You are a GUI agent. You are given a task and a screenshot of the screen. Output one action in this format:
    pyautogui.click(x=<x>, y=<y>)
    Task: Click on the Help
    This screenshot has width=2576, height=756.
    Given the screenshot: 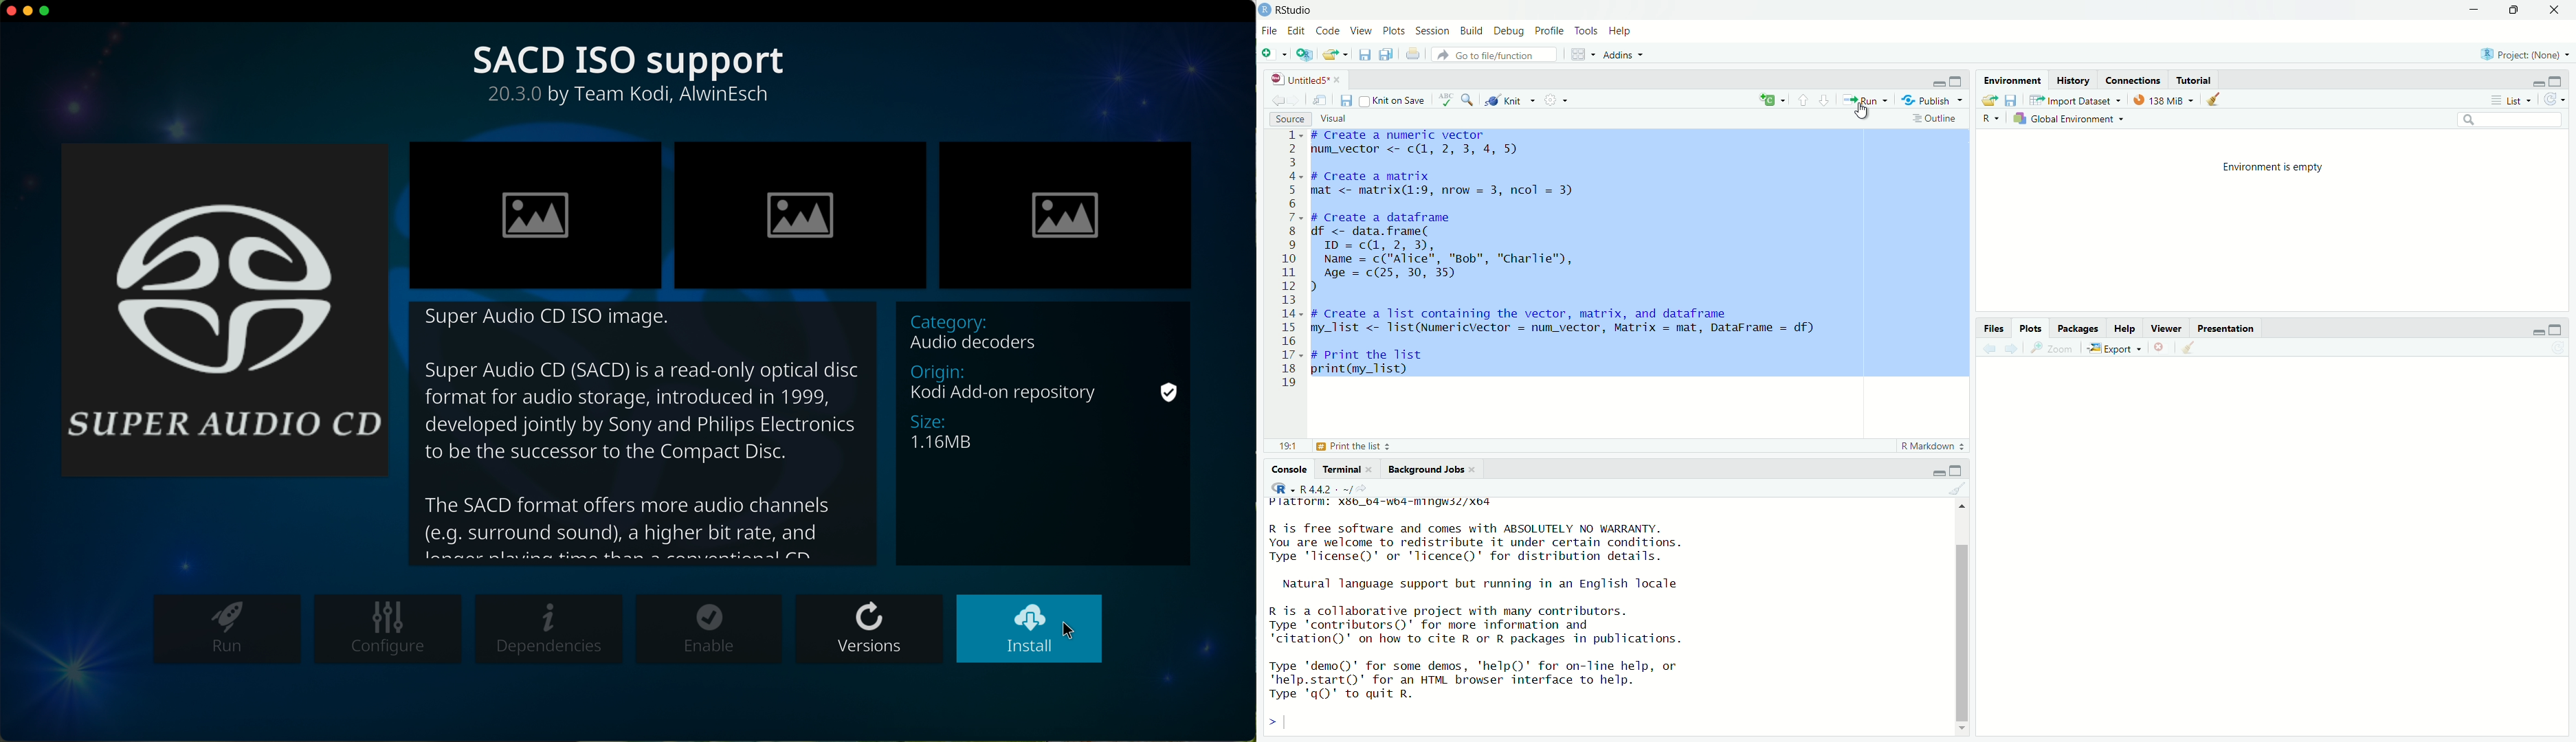 What is the action you would take?
    pyautogui.click(x=1621, y=32)
    